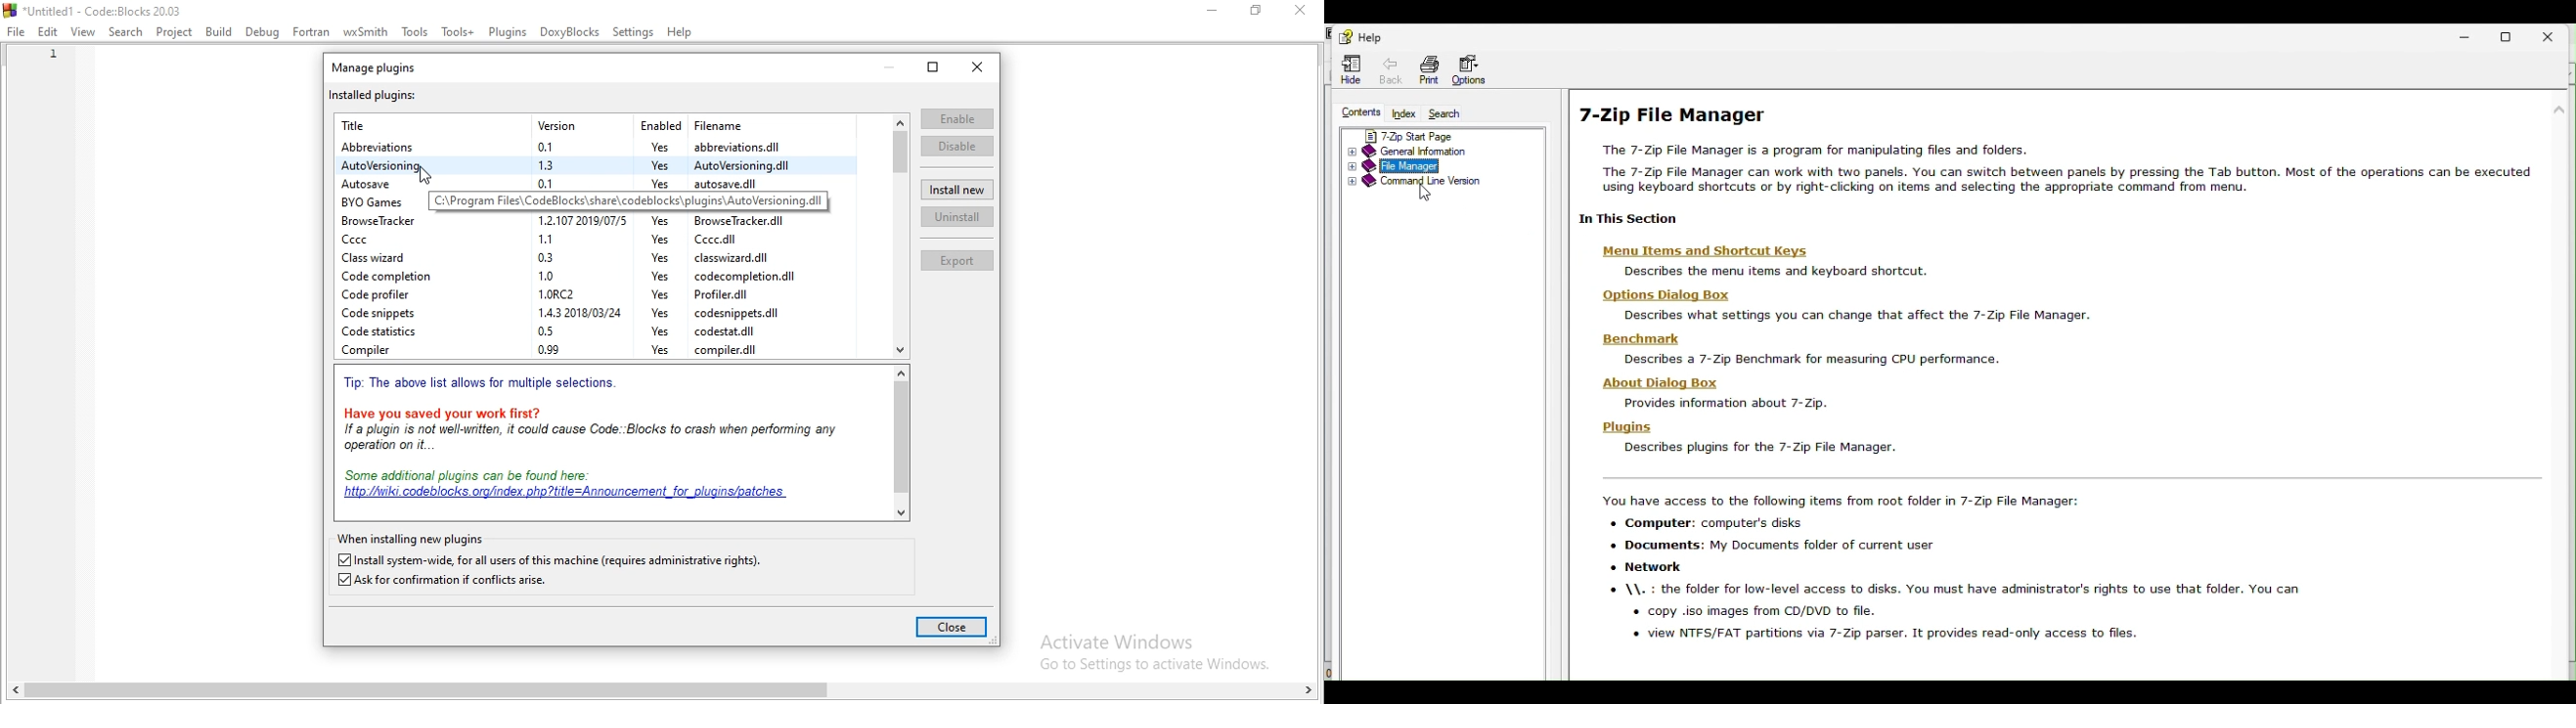 The height and width of the screenshot is (728, 2576). Describe the element at coordinates (2467, 35) in the screenshot. I see `minimize ` at that location.